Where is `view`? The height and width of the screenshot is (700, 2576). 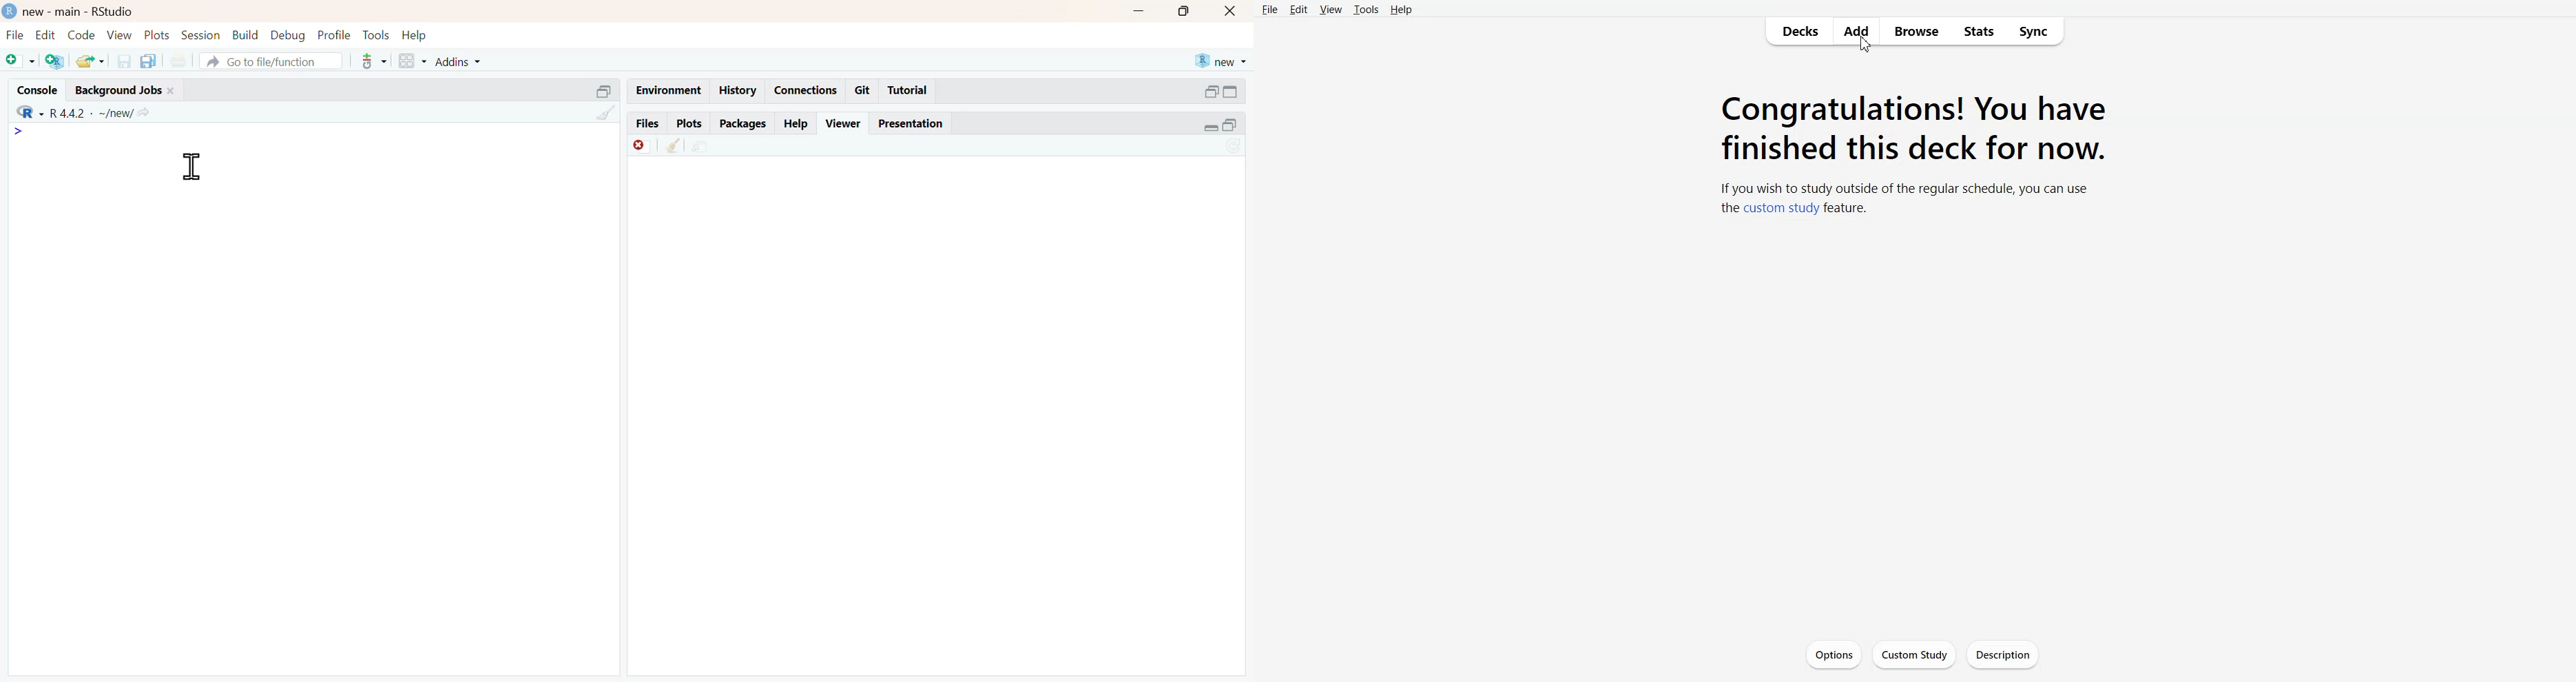
view is located at coordinates (120, 34).